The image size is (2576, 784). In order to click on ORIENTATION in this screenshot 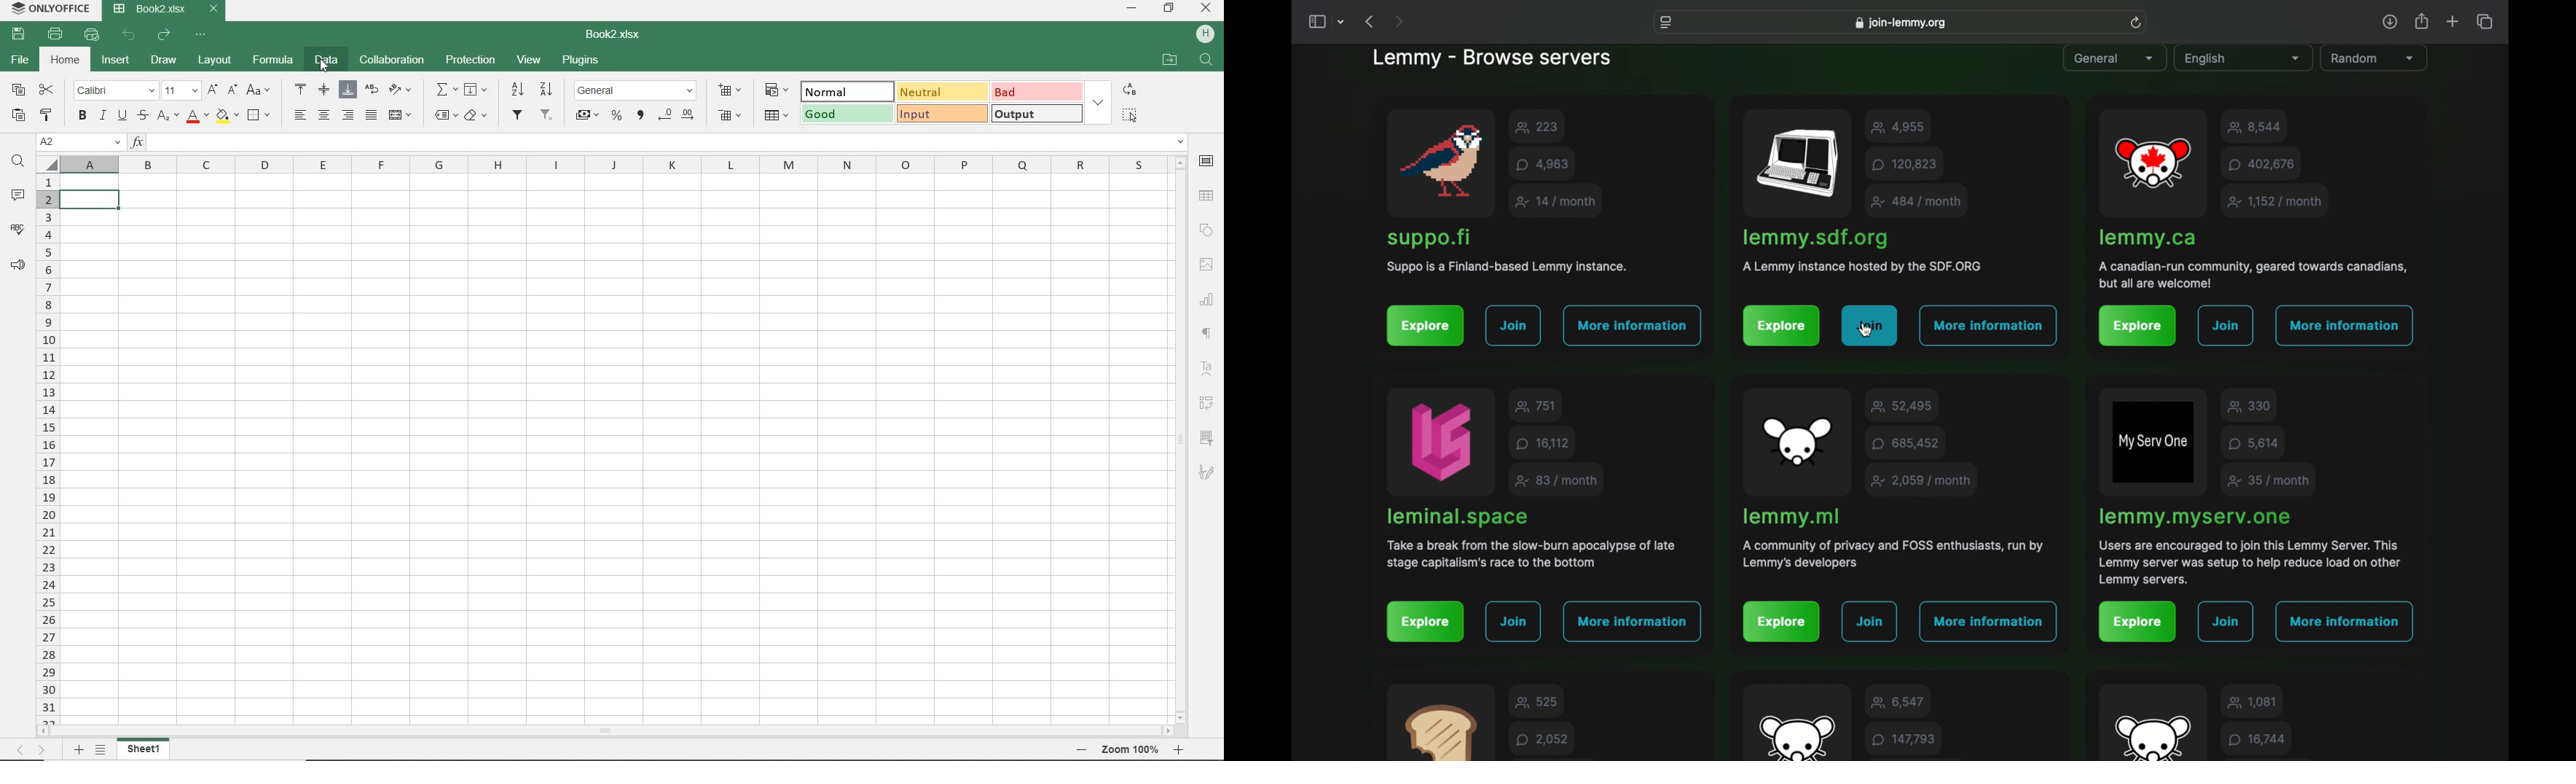, I will do `click(404, 91)`.